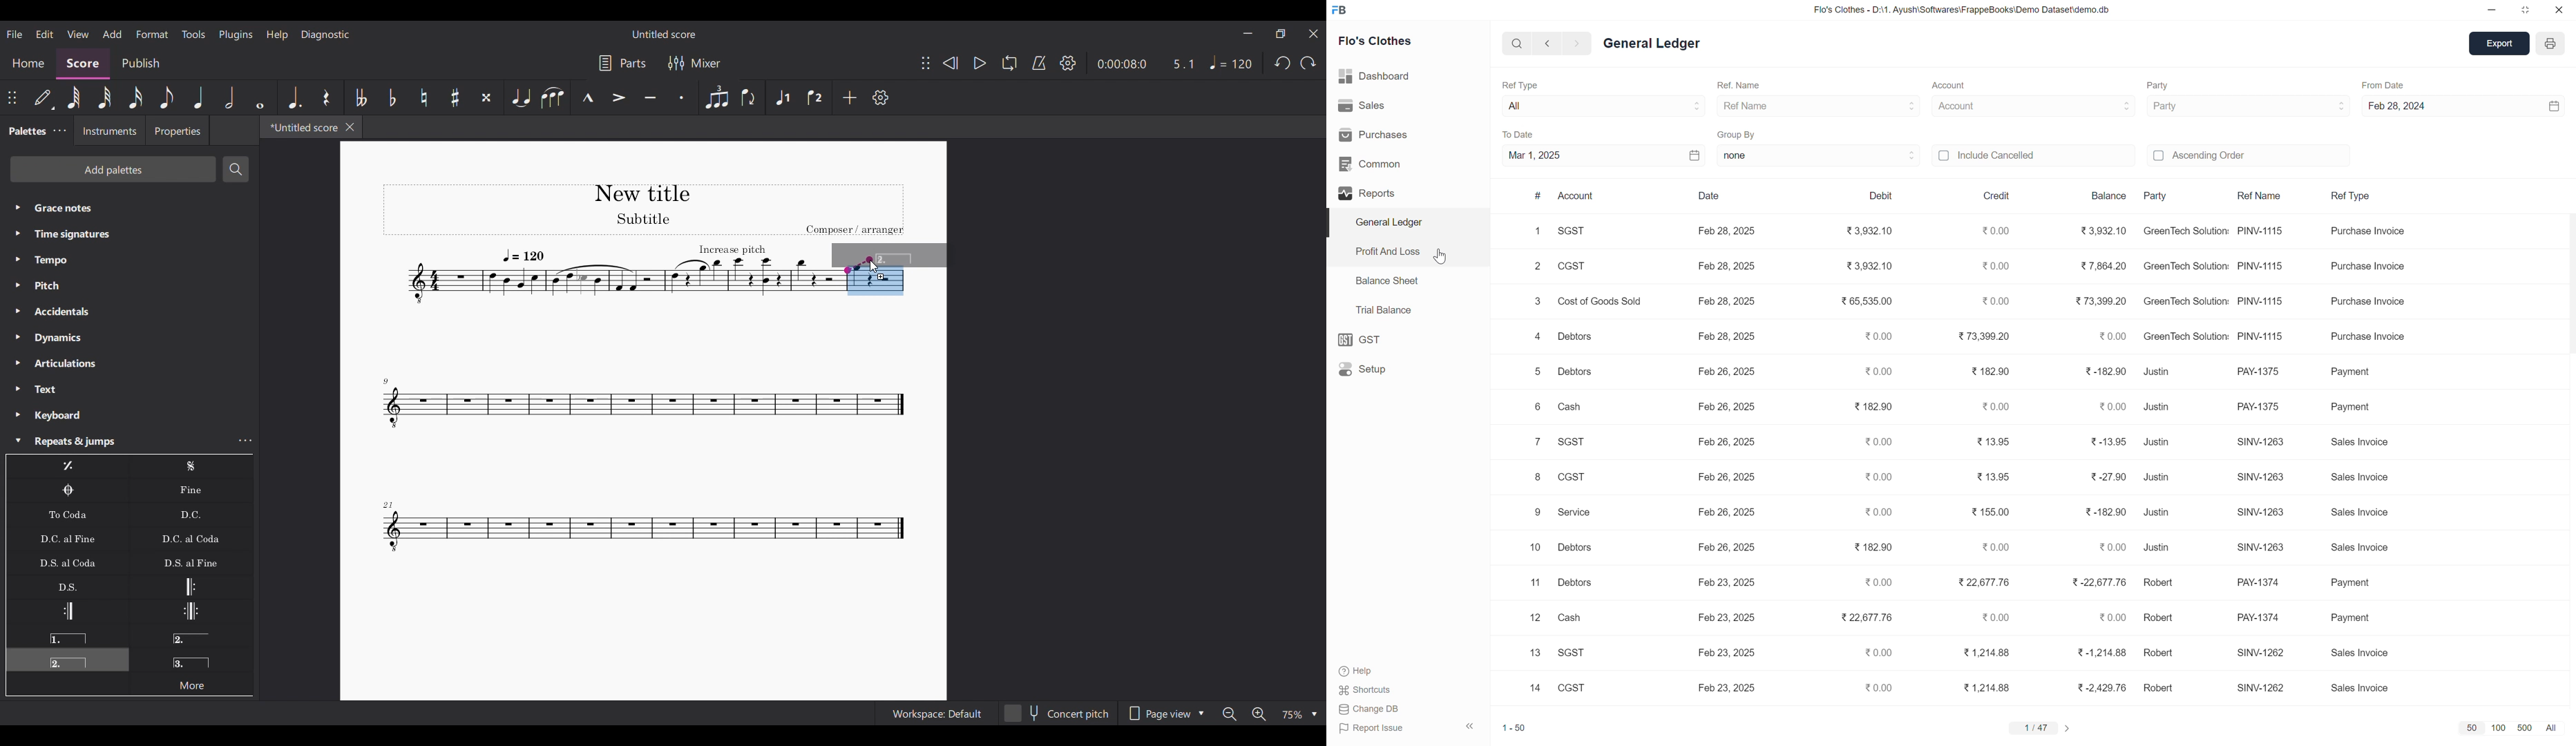  Describe the element at coordinates (980, 64) in the screenshot. I see `Play` at that location.